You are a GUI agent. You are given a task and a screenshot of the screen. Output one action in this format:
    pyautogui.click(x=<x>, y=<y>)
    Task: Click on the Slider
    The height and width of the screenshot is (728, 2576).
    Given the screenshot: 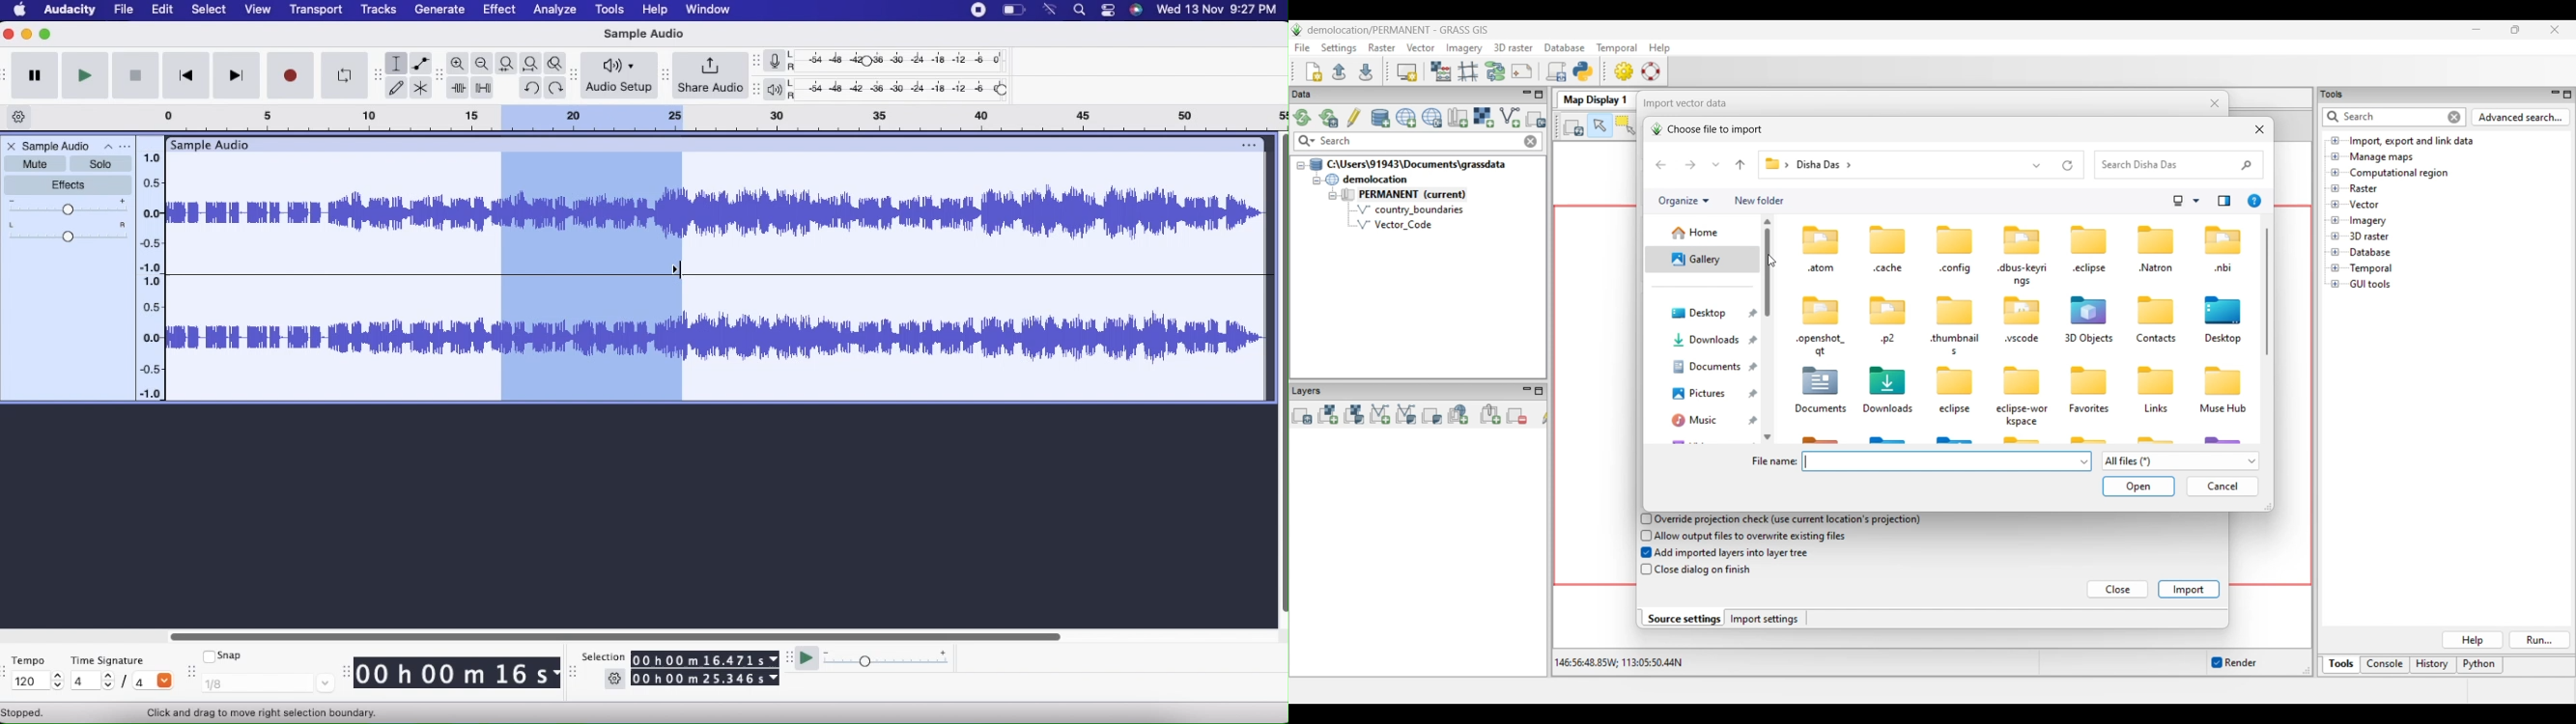 What is the action you would take?
    pyautogui.click(x=613, y=634)
    